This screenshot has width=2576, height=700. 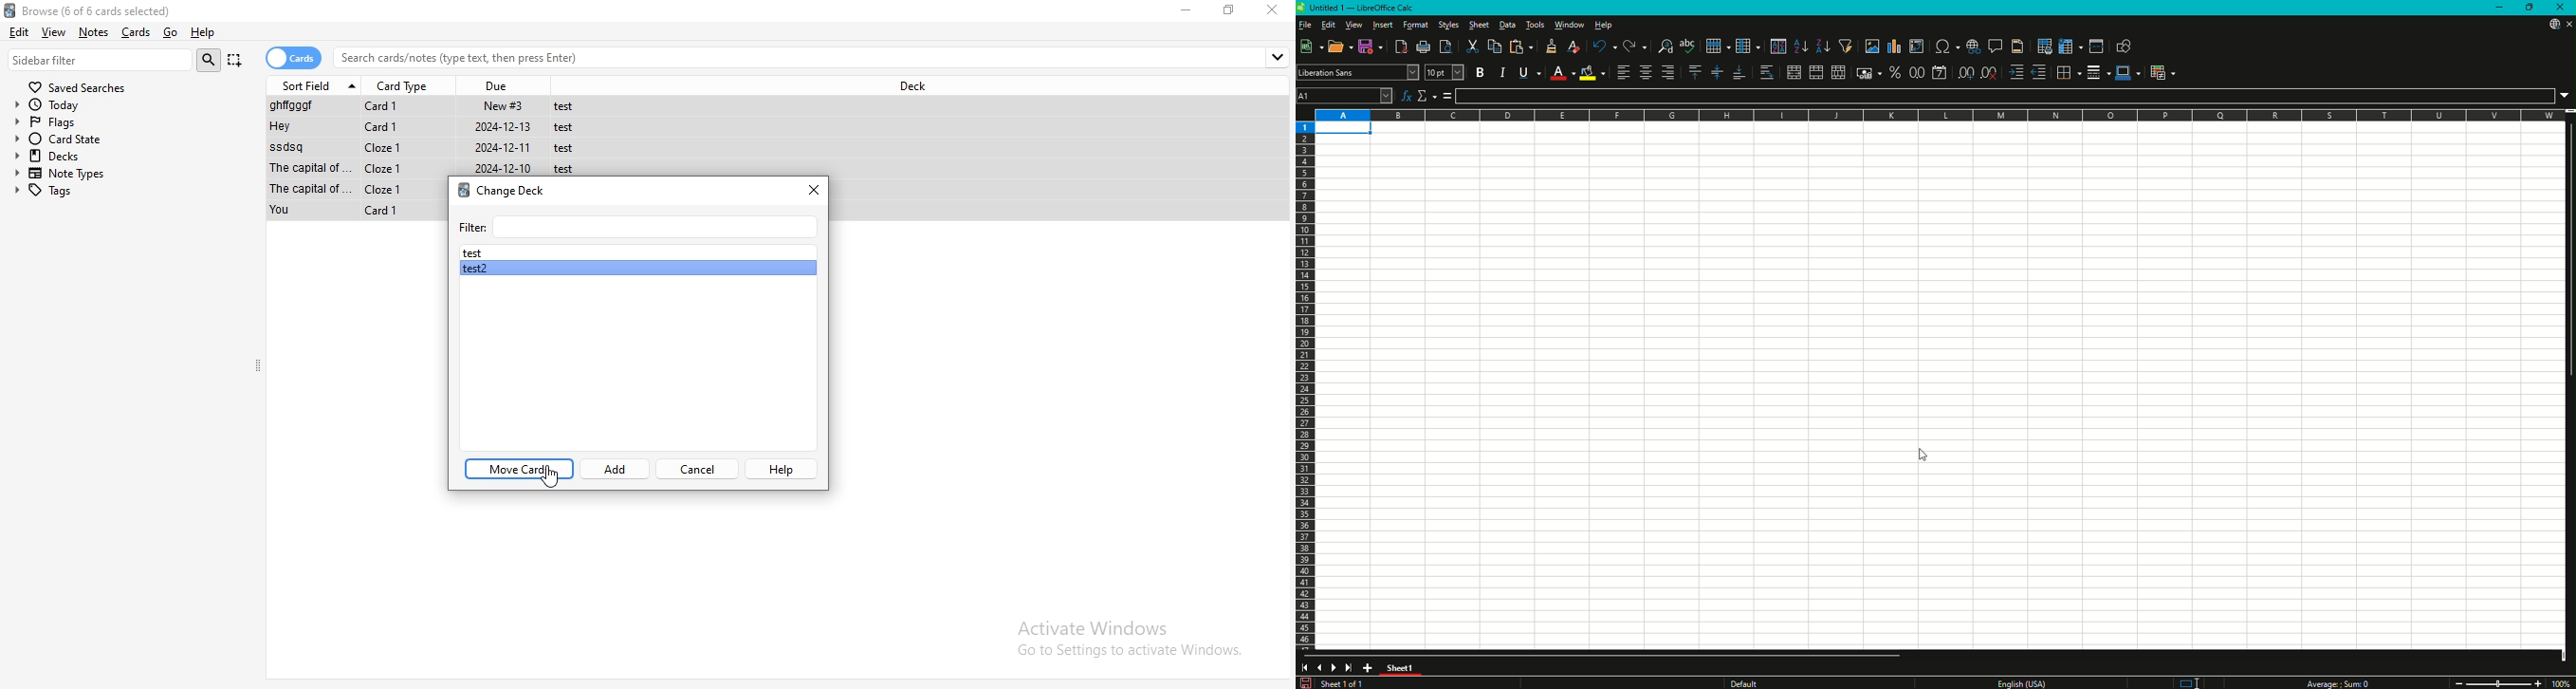 I want to click on Column names, so click(x=1939, y=115).